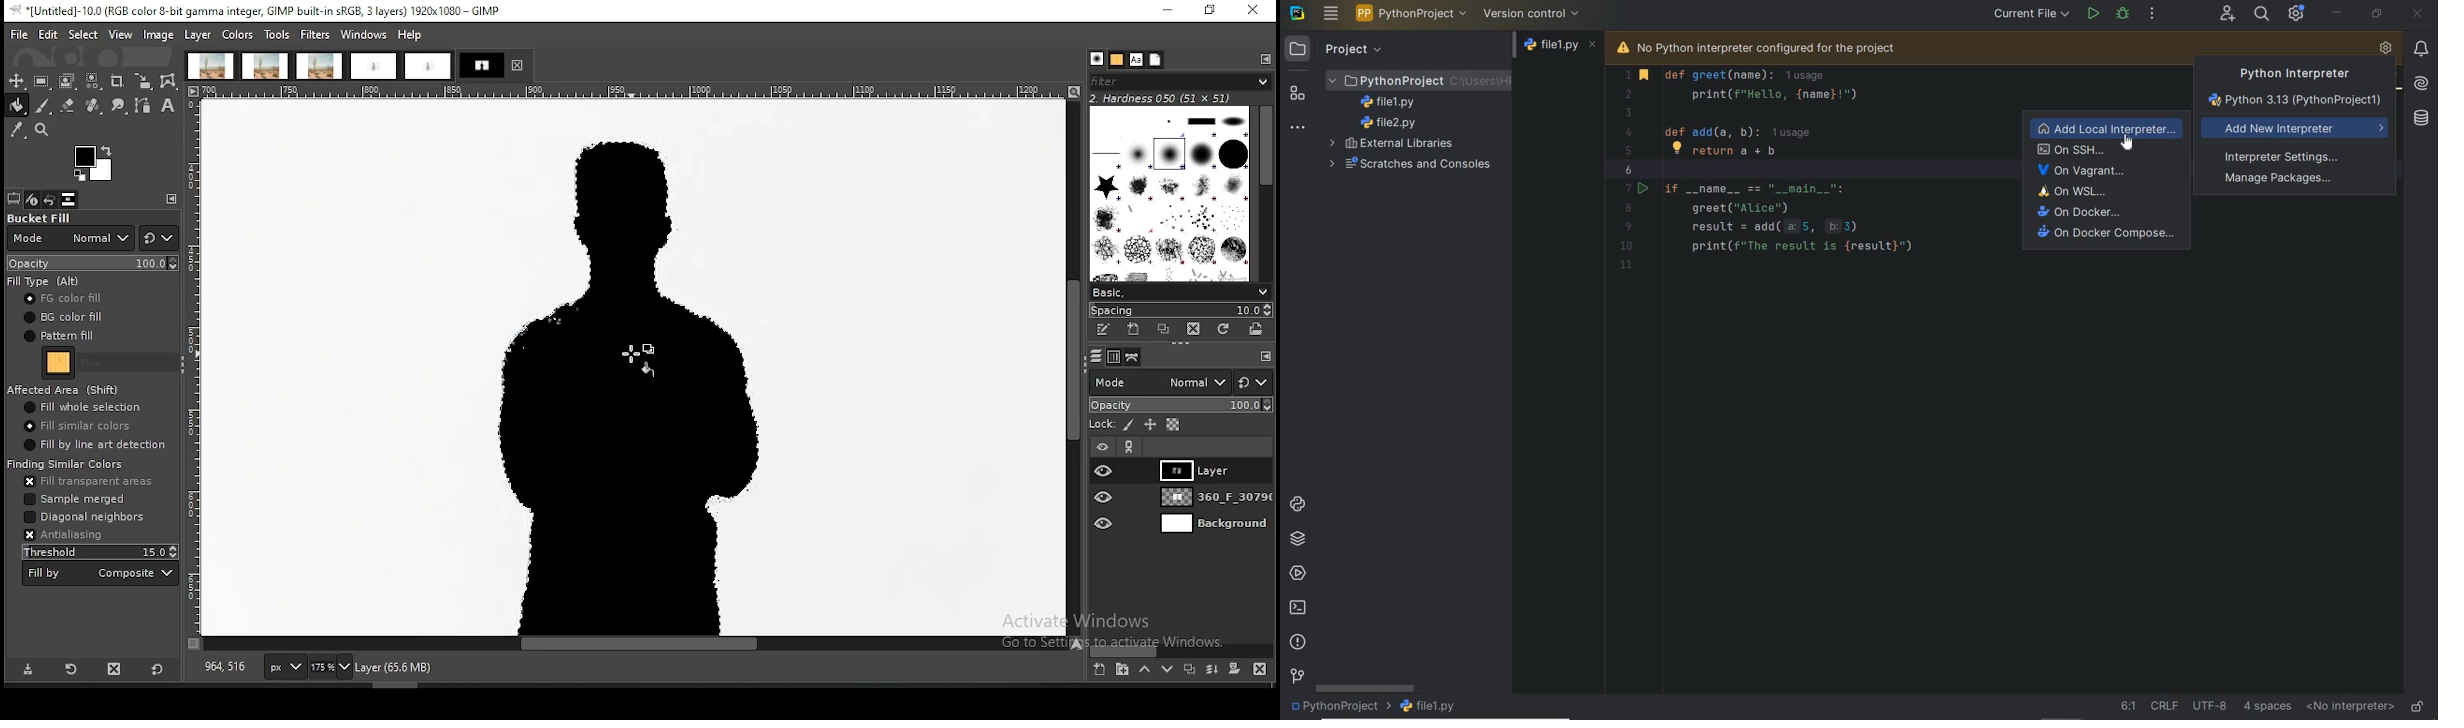  I want to click on project tab, so click(210, 66).